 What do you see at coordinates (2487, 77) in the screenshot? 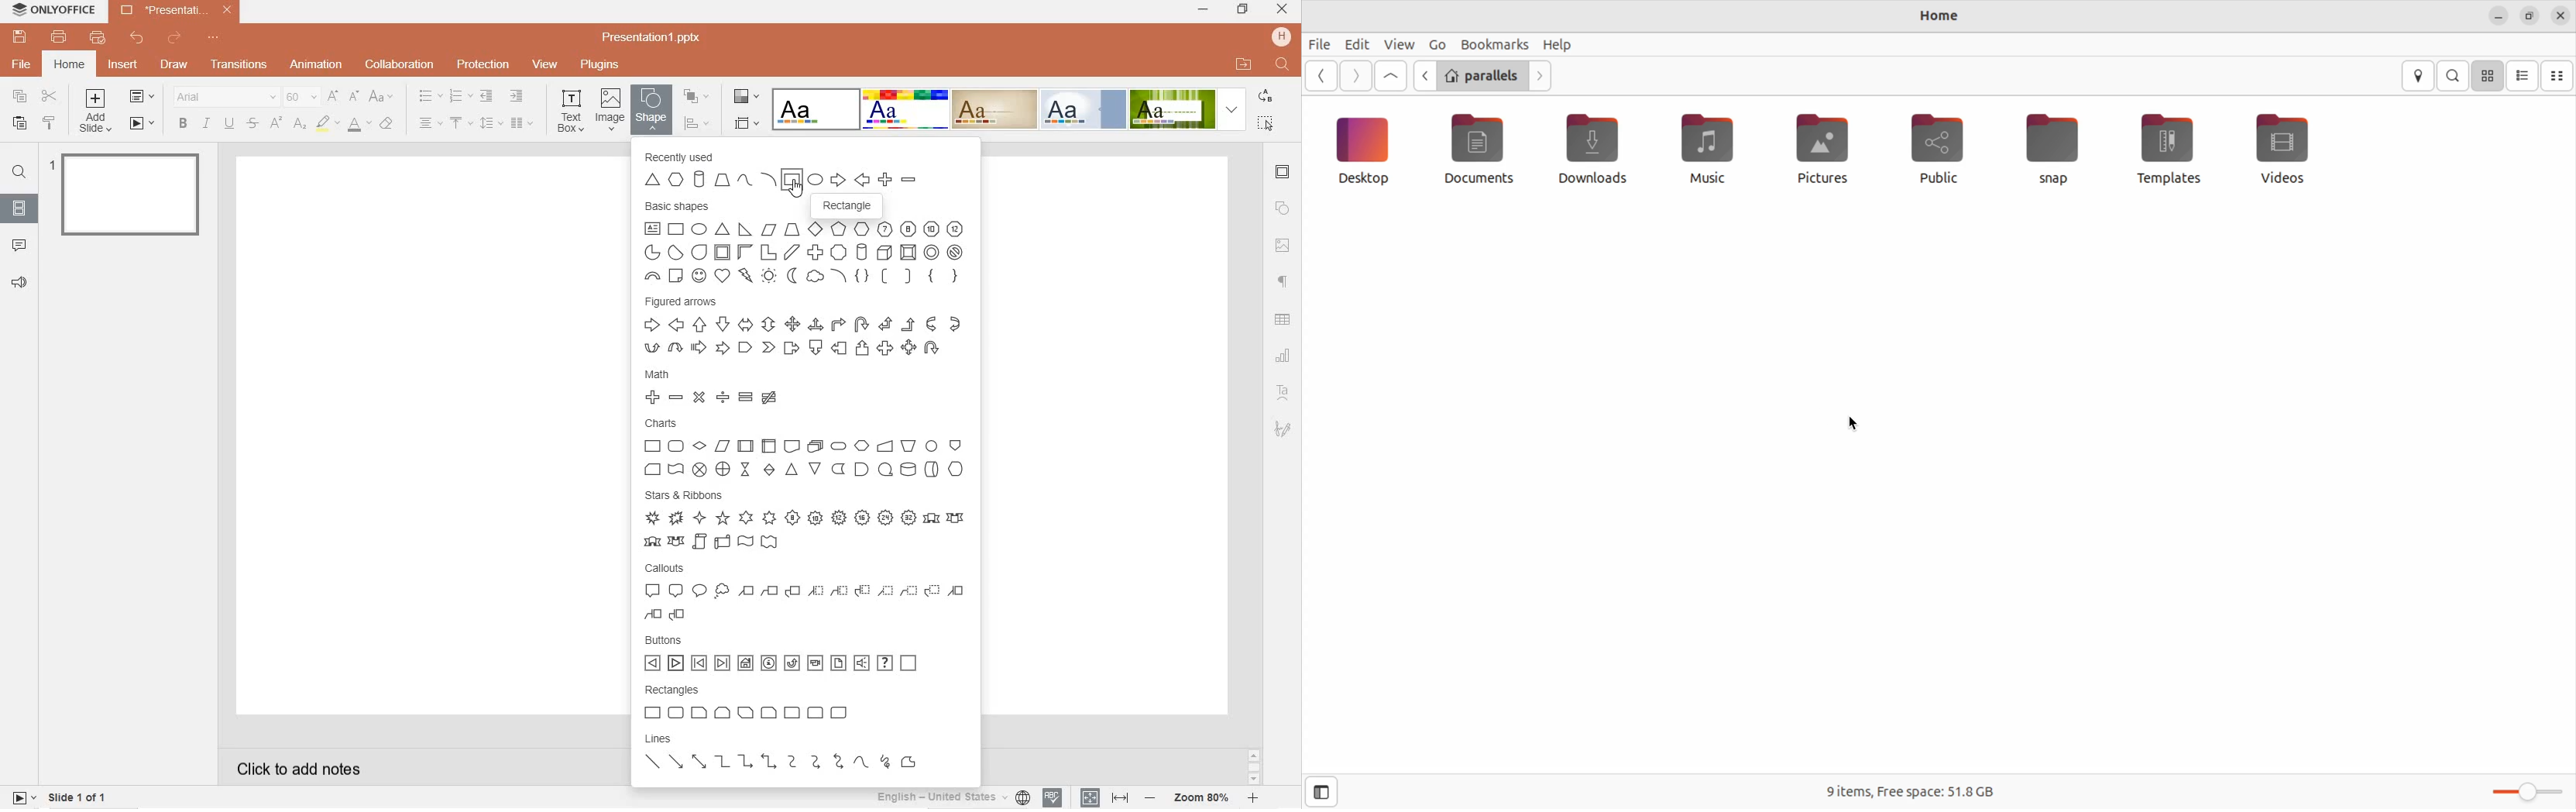
I see `icon view` at bounding box center [2487, 77].